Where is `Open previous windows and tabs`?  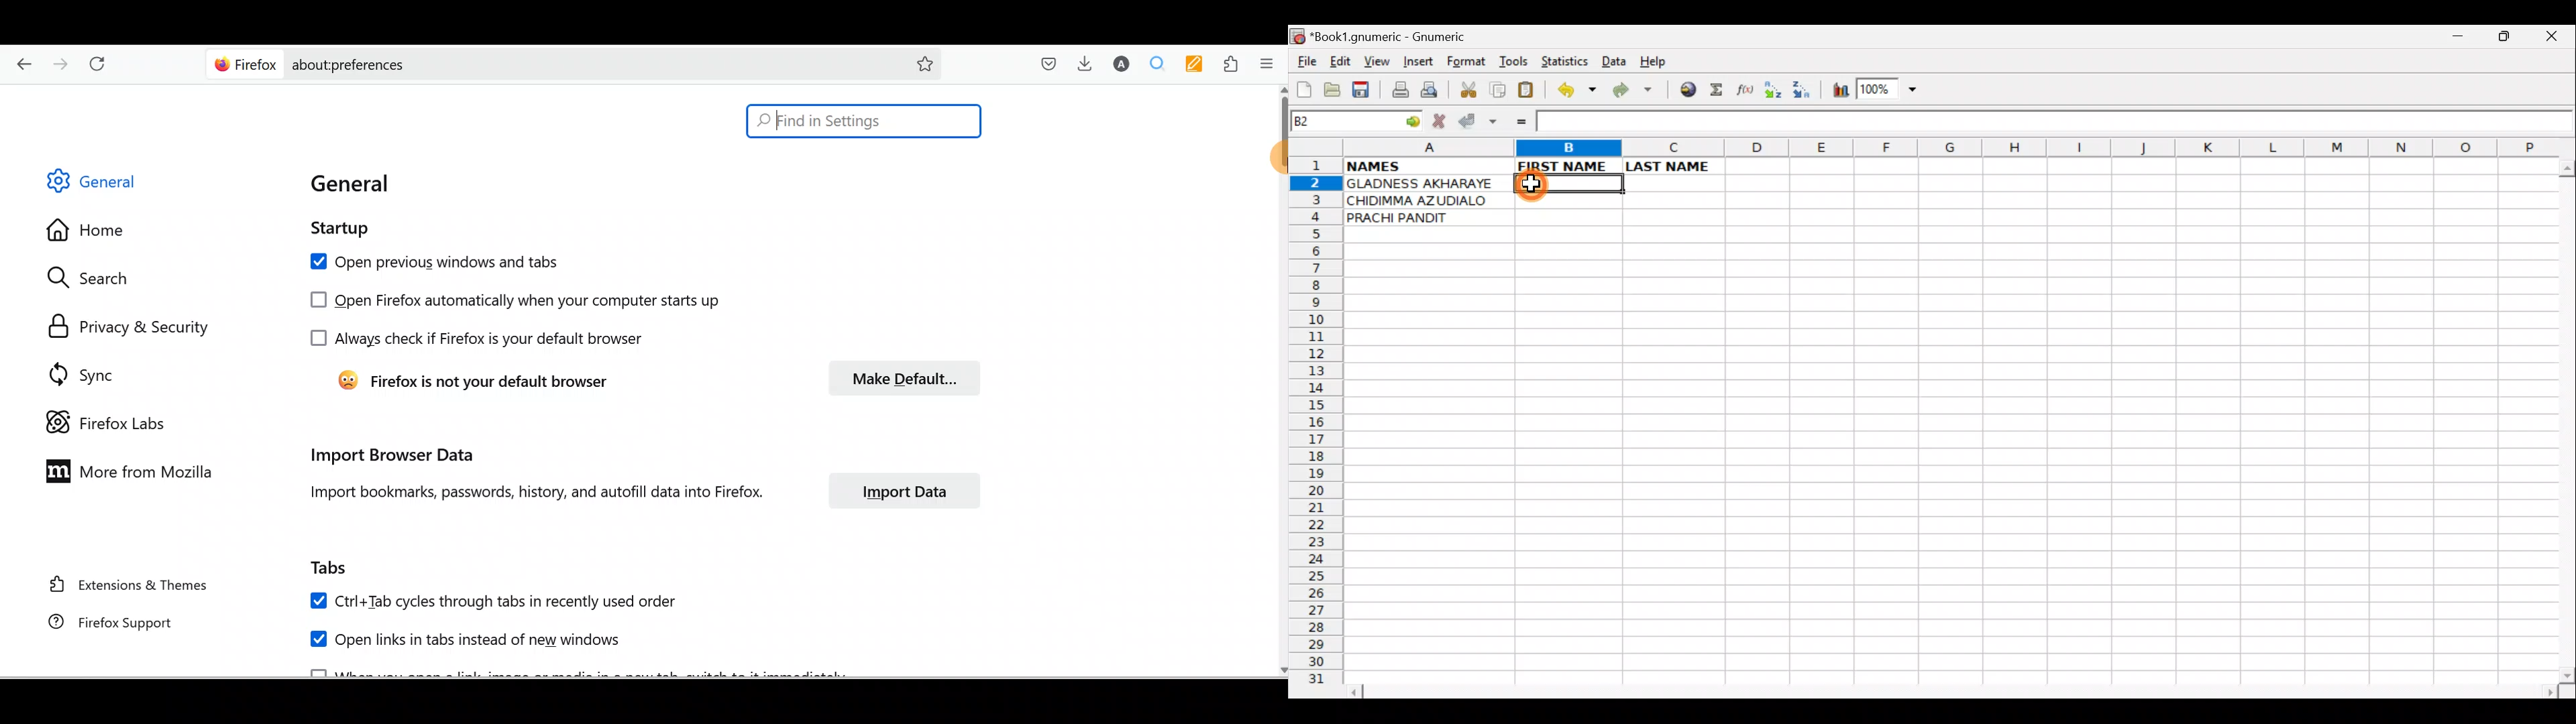 Open previous windows and tabs is located at coordinates (434, 259).